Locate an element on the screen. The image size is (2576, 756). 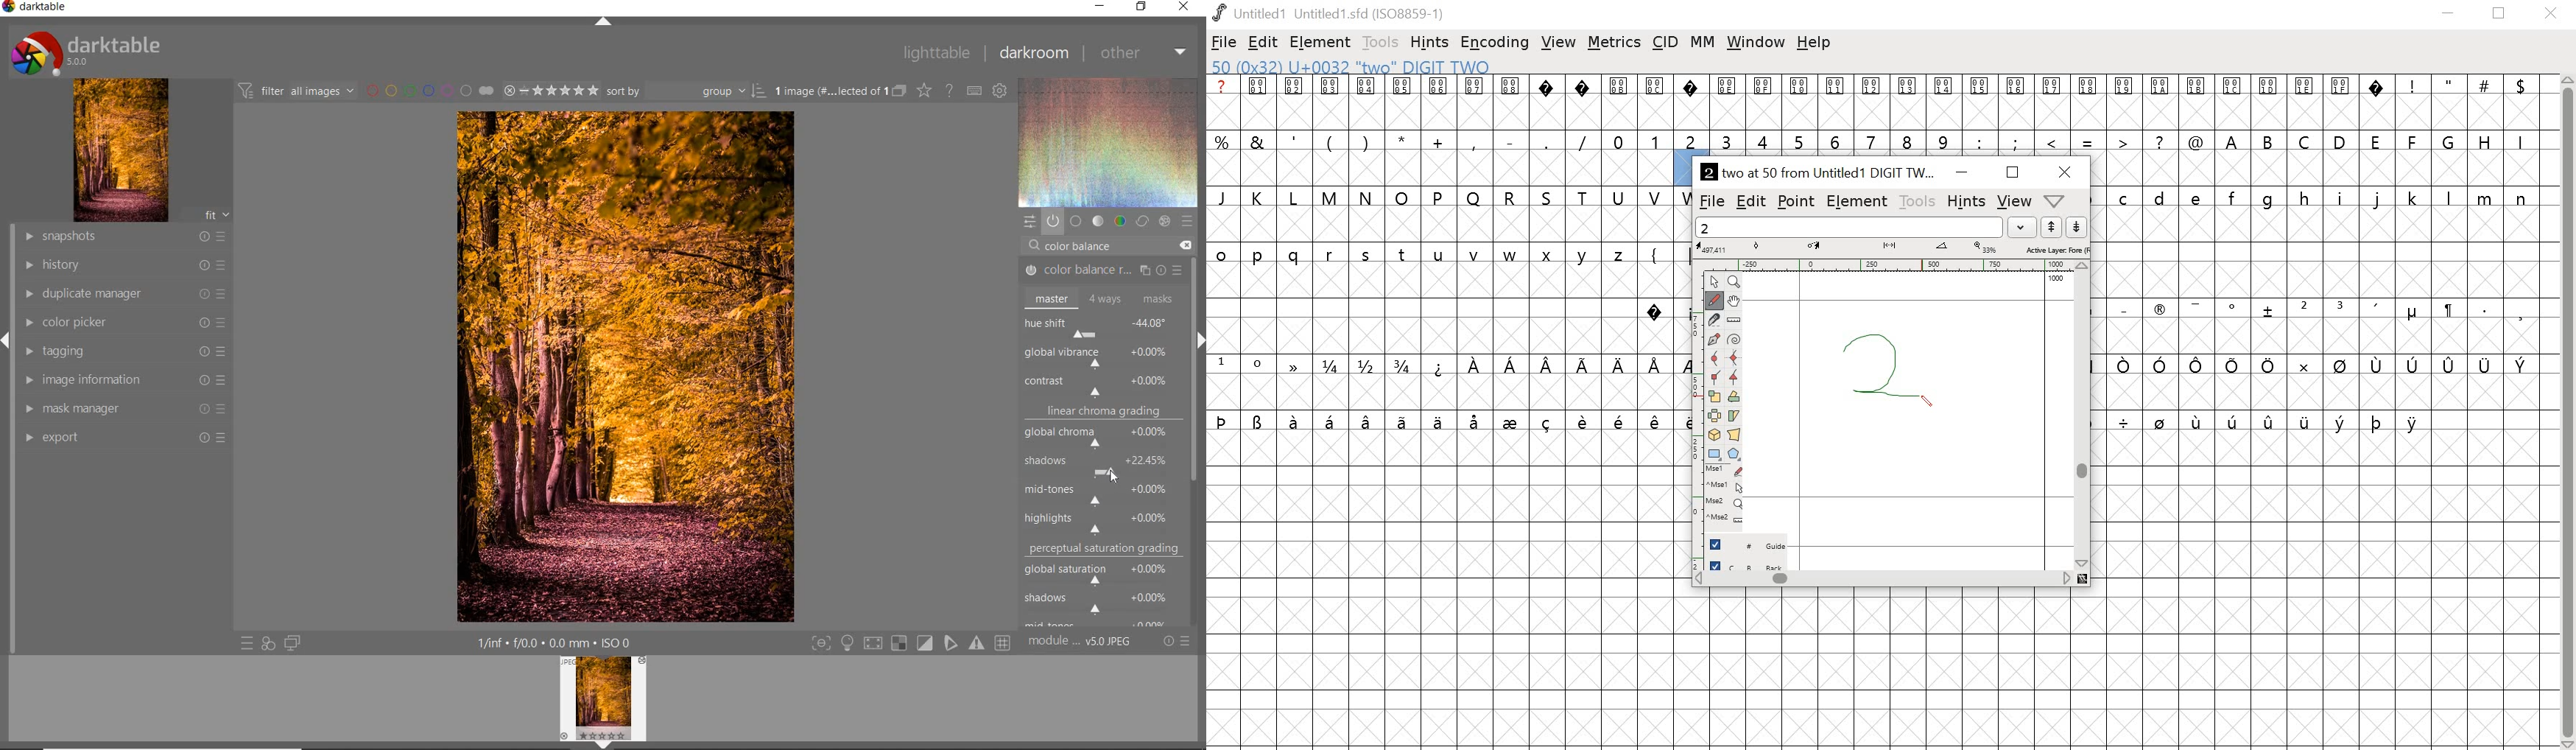
scrollbar is located at coordinates (1890, 581).